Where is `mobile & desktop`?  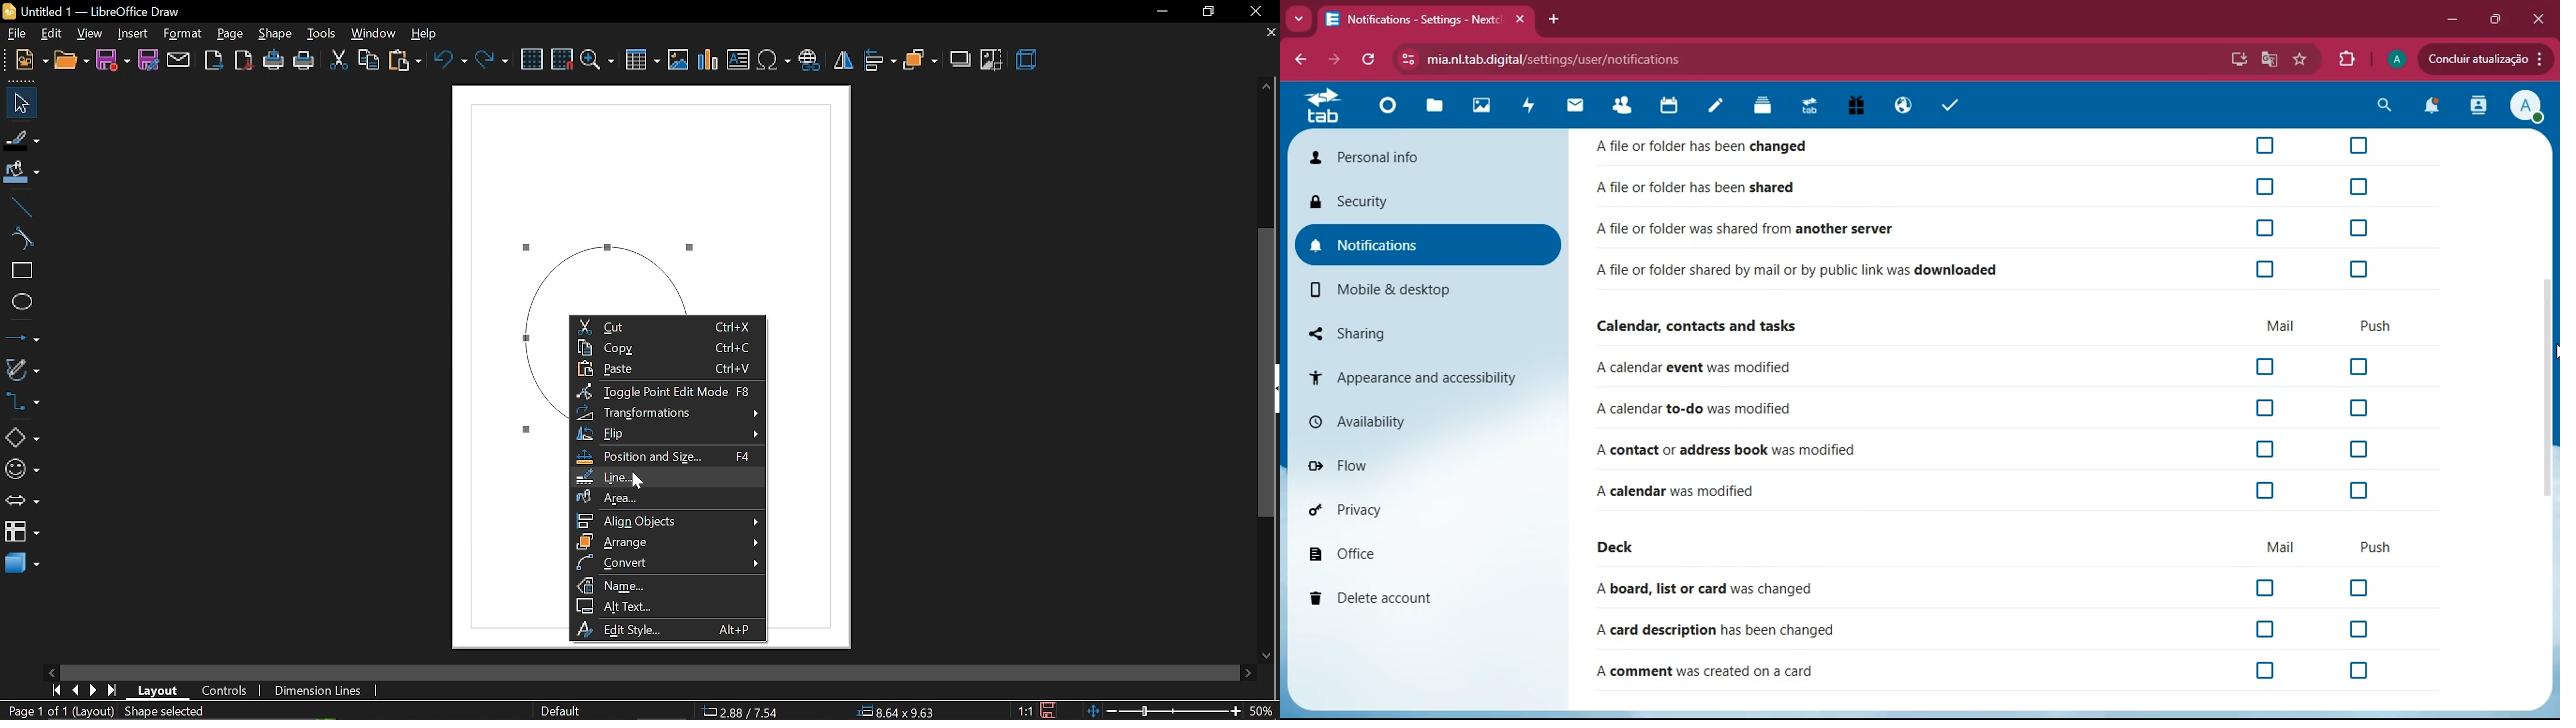
mobile & desktop is located at coordinates (1408, 292).